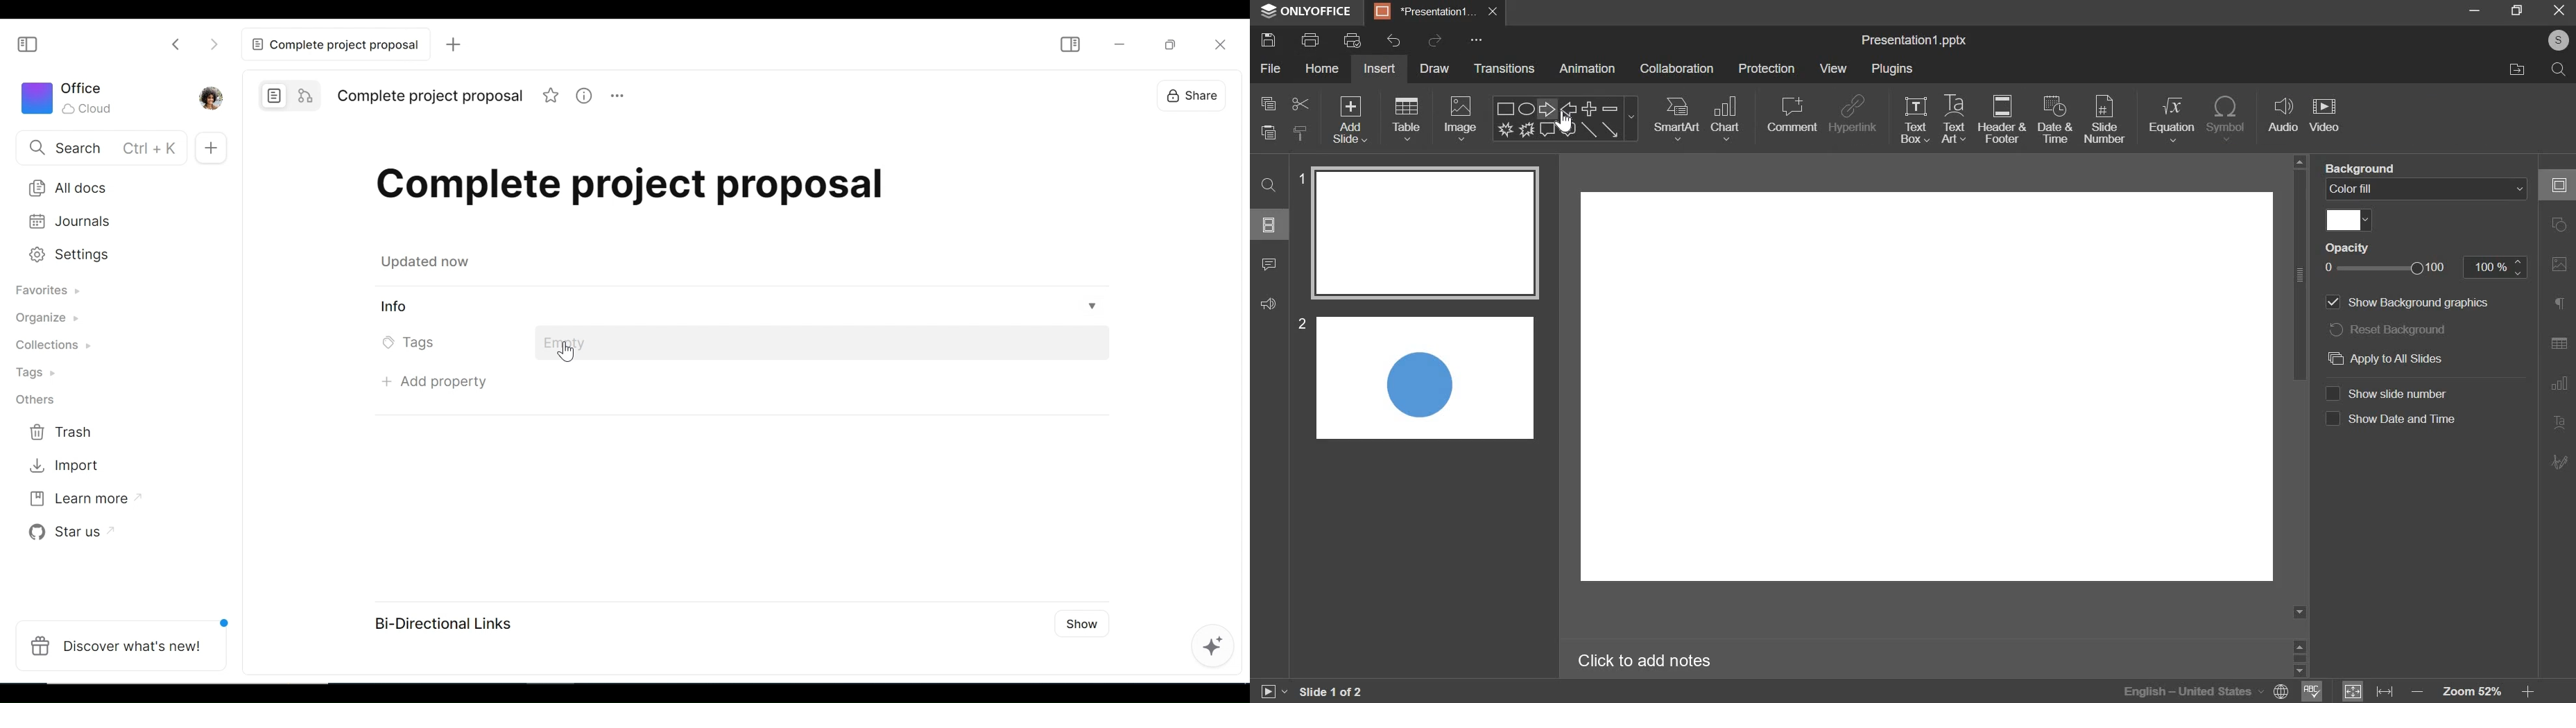 The width and height of the screenshot is (2576, 728). What do you see at coordinates (2226, 121) in the screenshot?
I see `insert symbol` at bounding box center [2226, 121].